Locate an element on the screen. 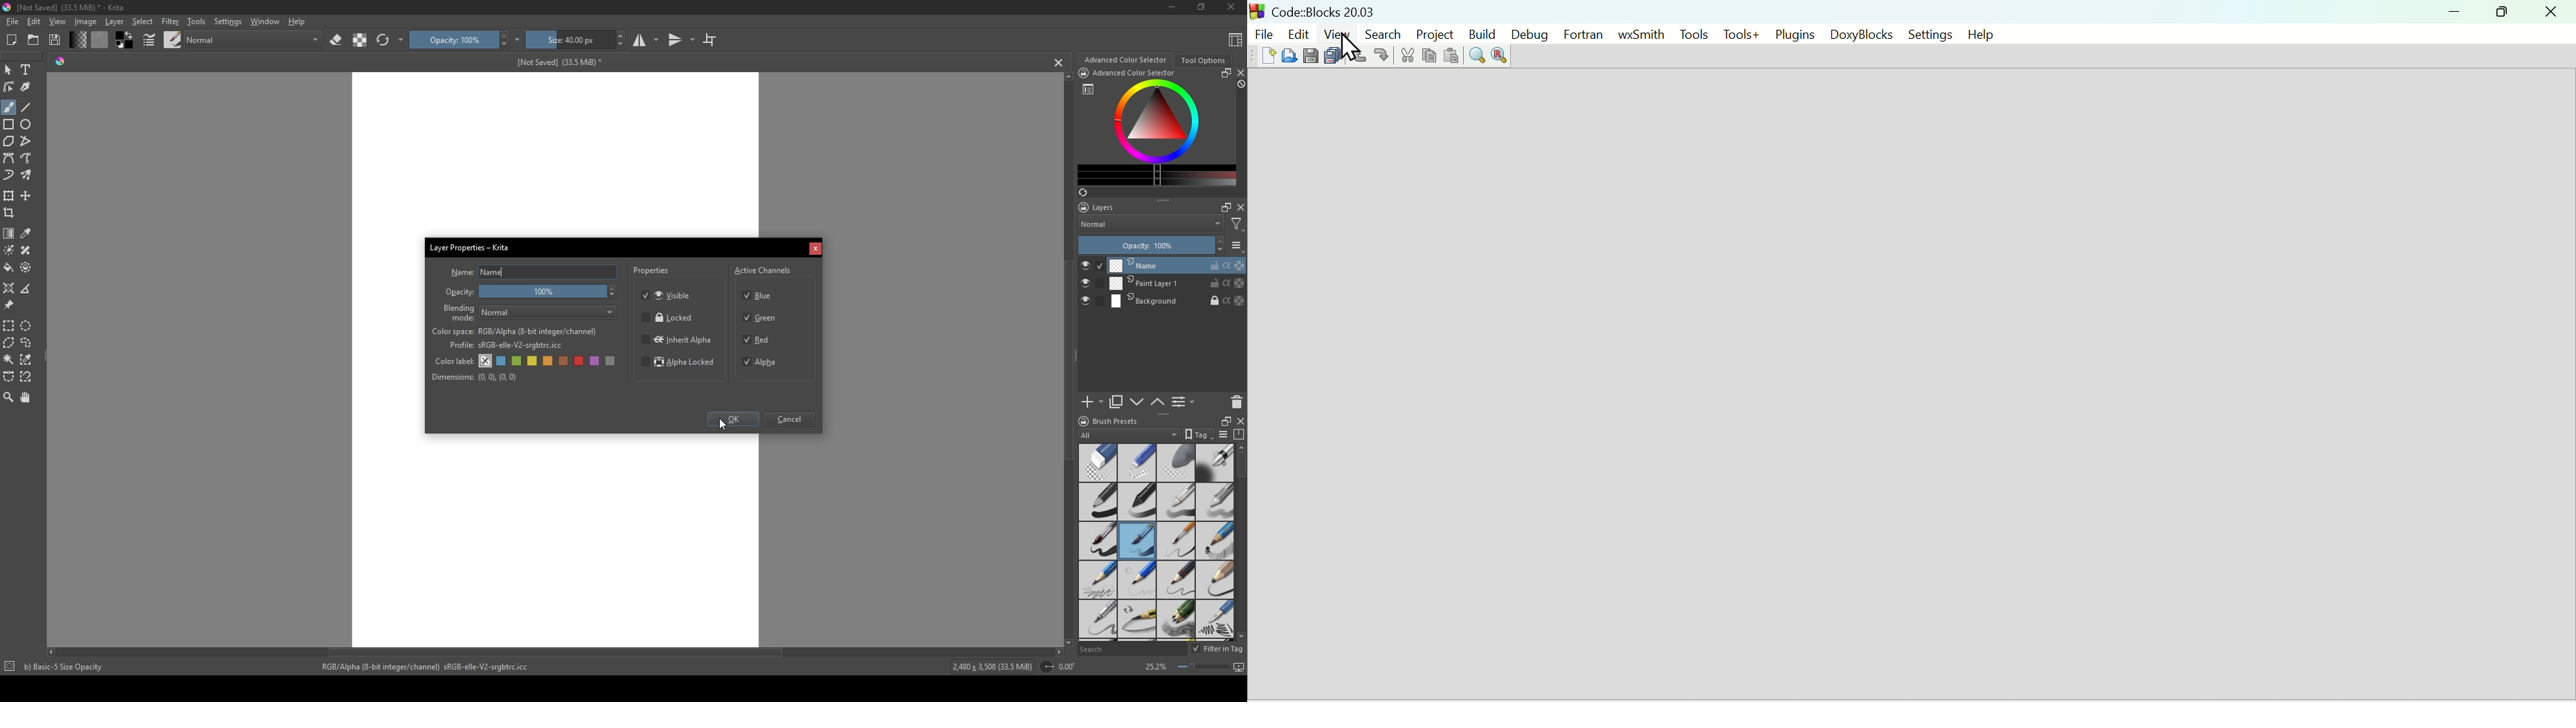 The image size is (2576, 728). All is located at coordinates (1129, 435).